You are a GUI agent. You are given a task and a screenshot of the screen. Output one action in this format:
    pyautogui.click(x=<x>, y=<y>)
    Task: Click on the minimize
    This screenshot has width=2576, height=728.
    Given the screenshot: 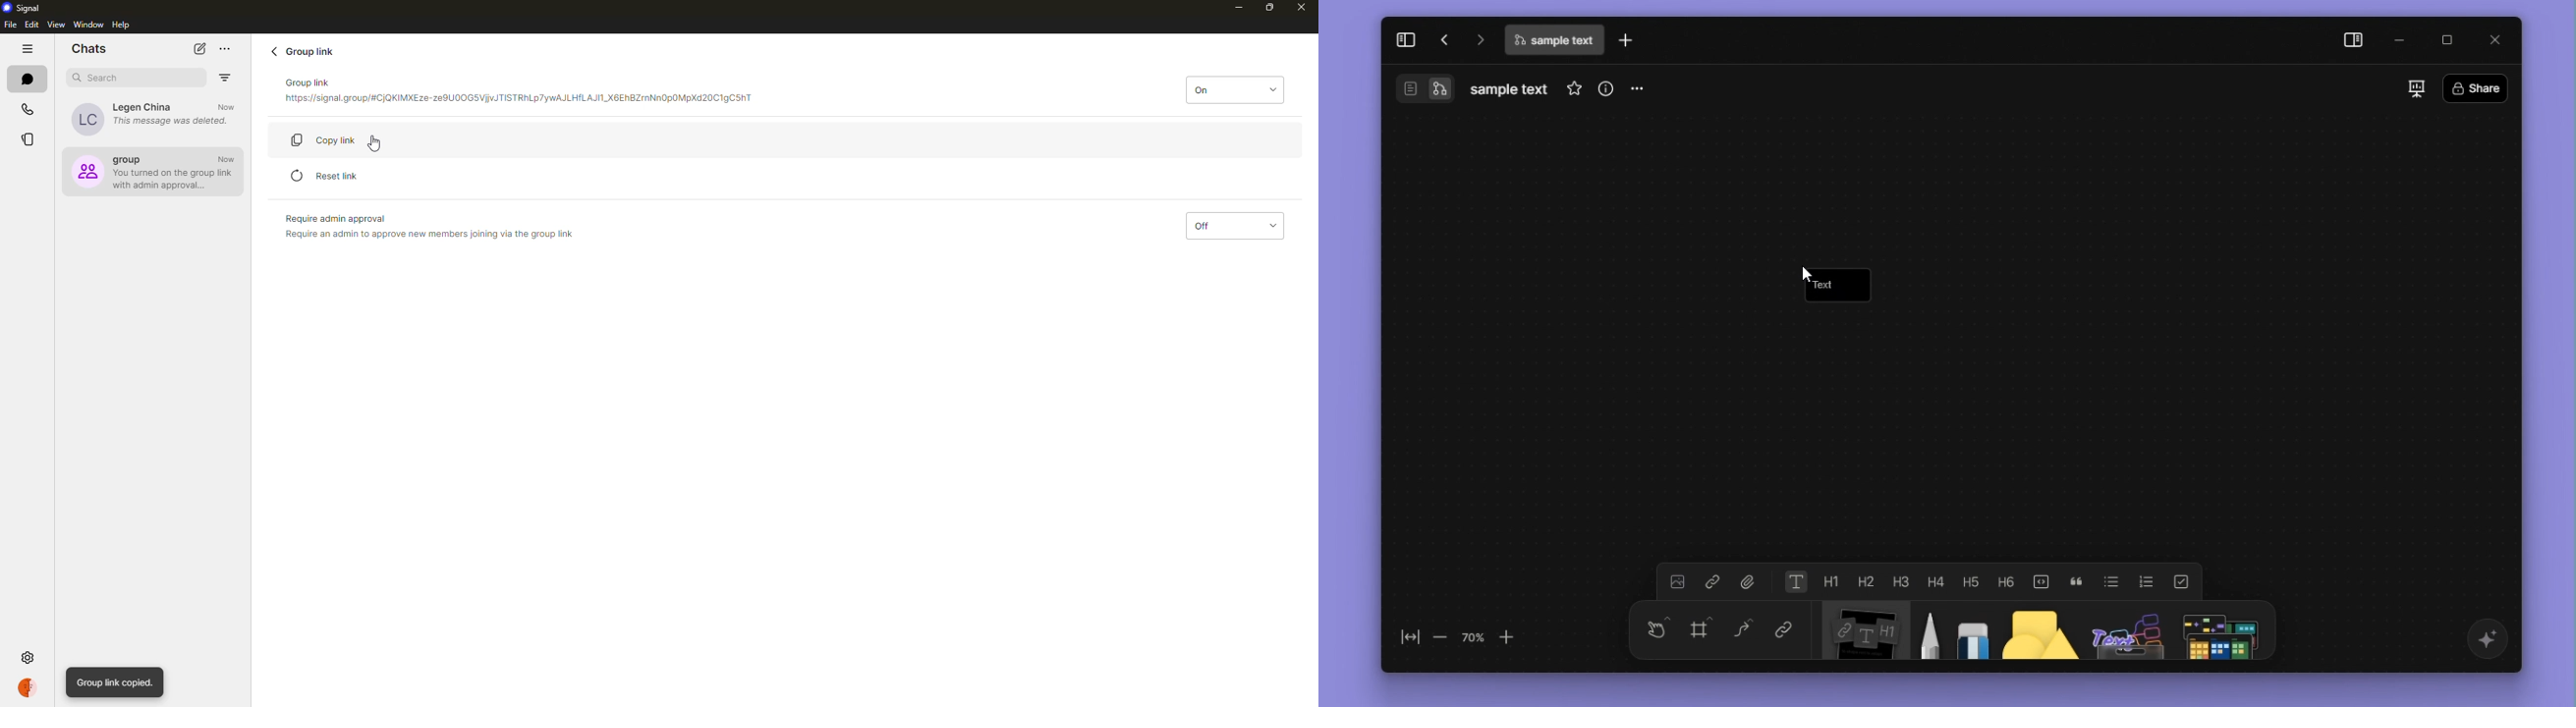 What is the action you would take?
    pyautogui.click(x=1232, y=7)
    